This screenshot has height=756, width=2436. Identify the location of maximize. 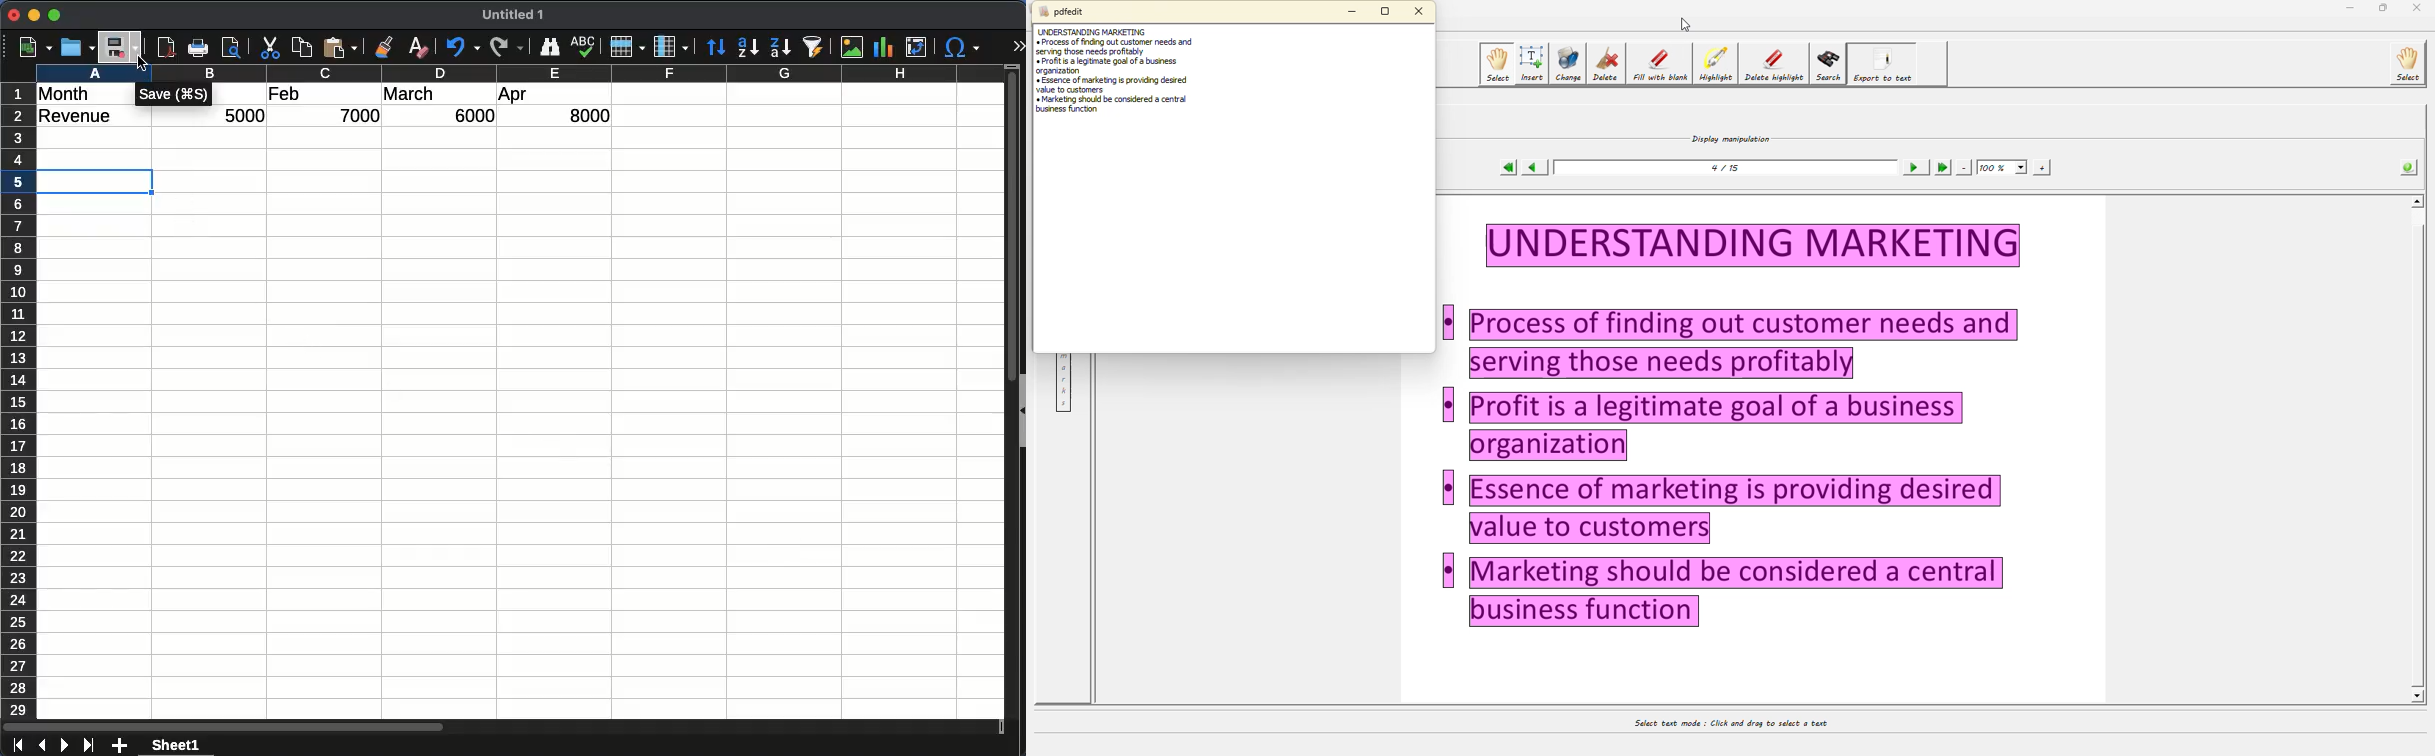
(56, 15).